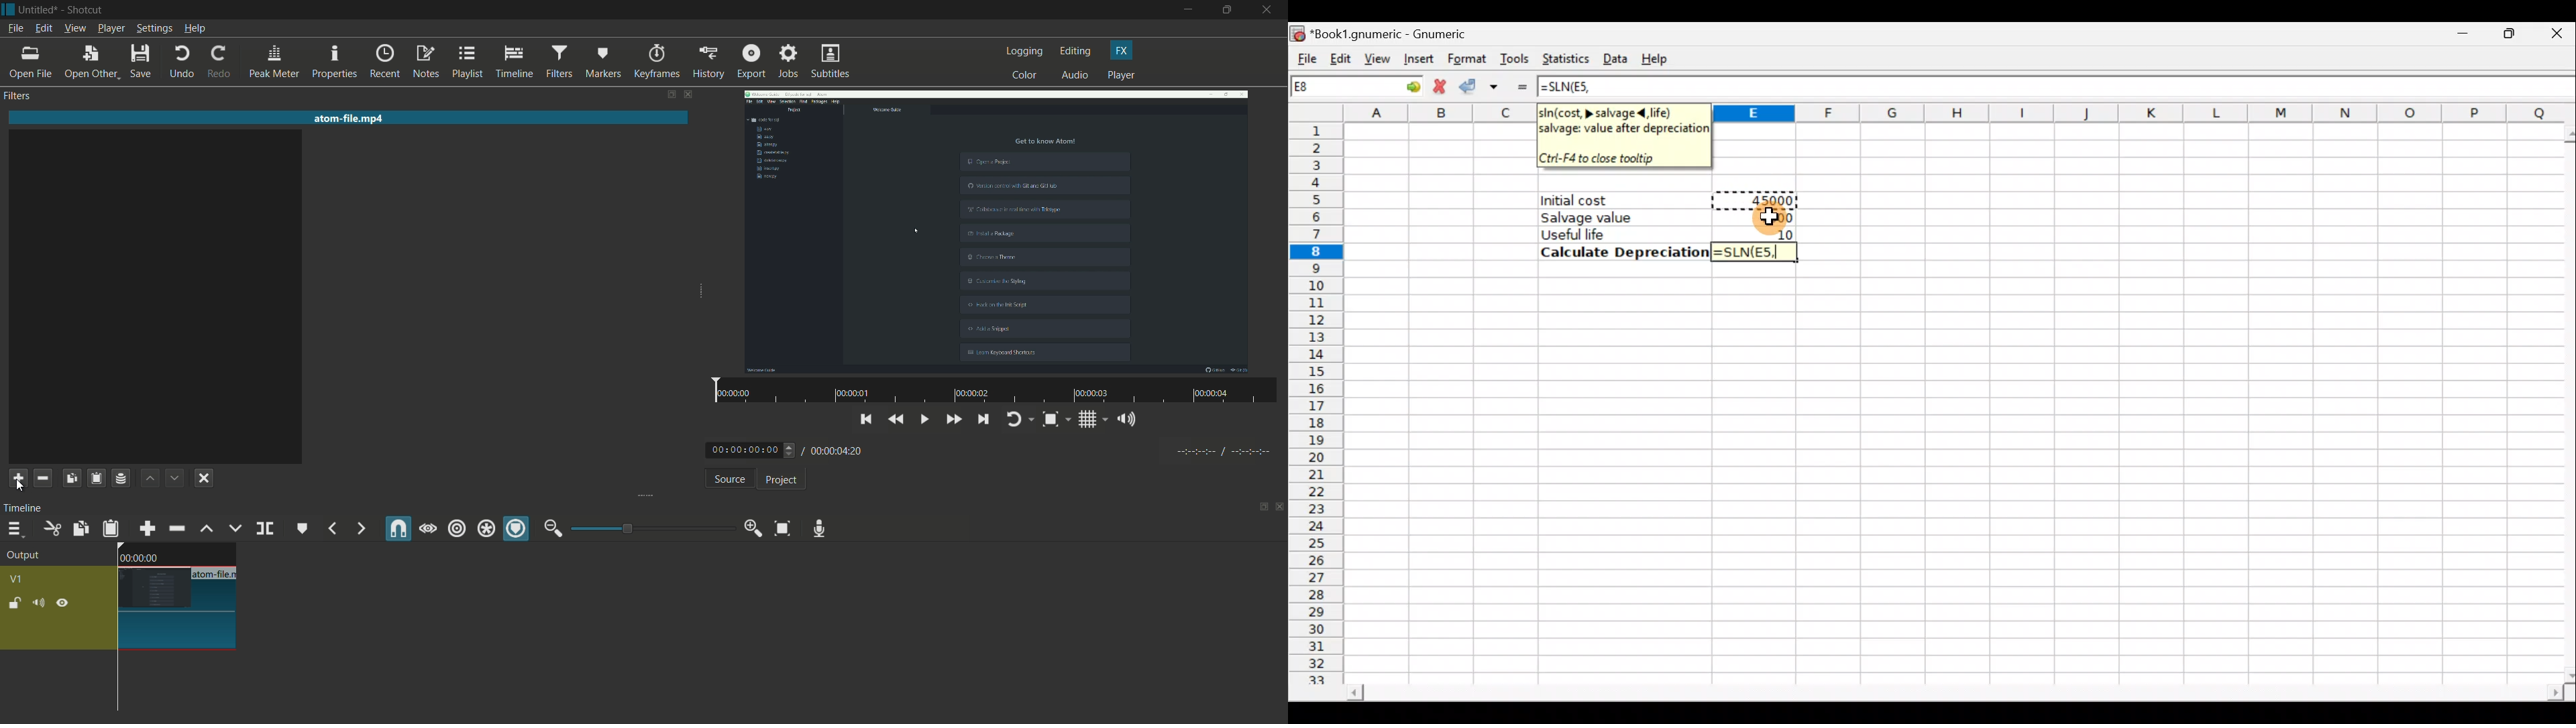  What do you see at coordinates (1020, 419) in the screenshot?
I see `toggle player logging` at bounding box center [1020, 419].